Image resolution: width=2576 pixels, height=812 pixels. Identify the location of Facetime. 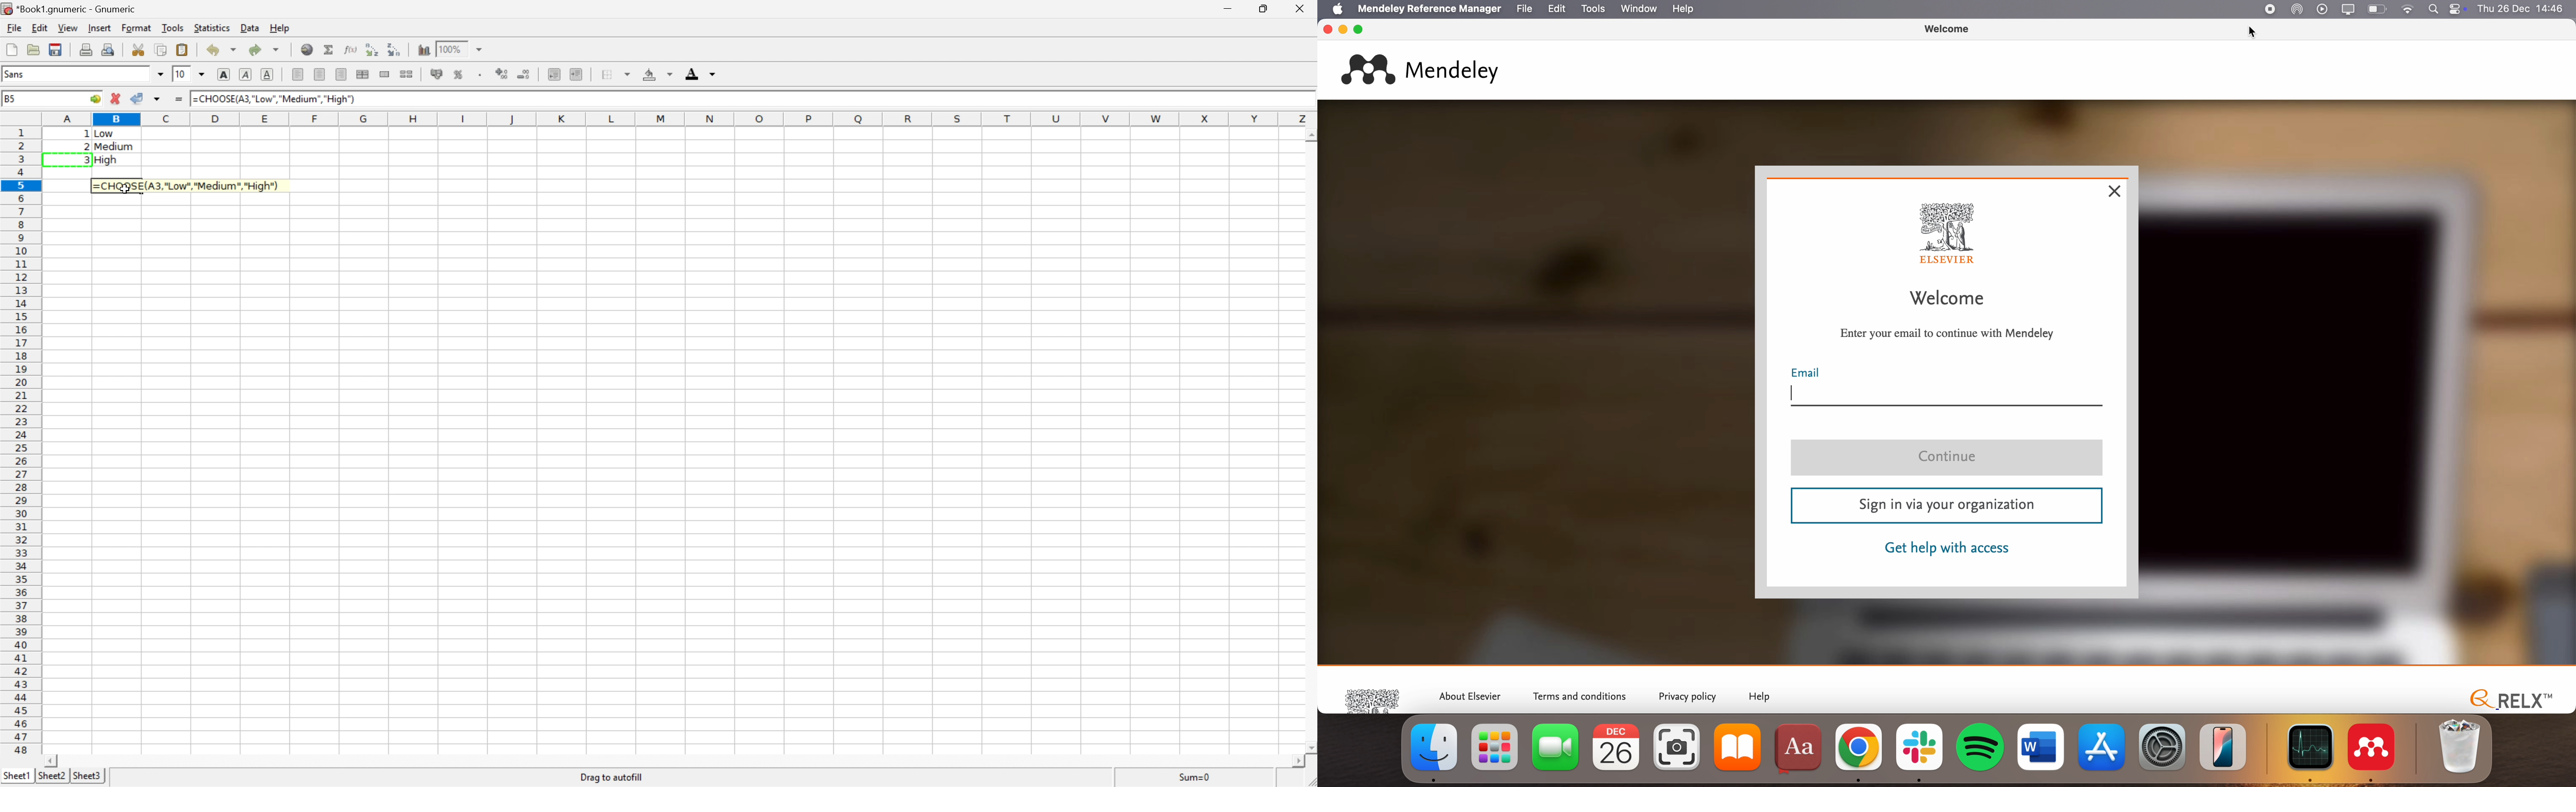
(1554, 750).